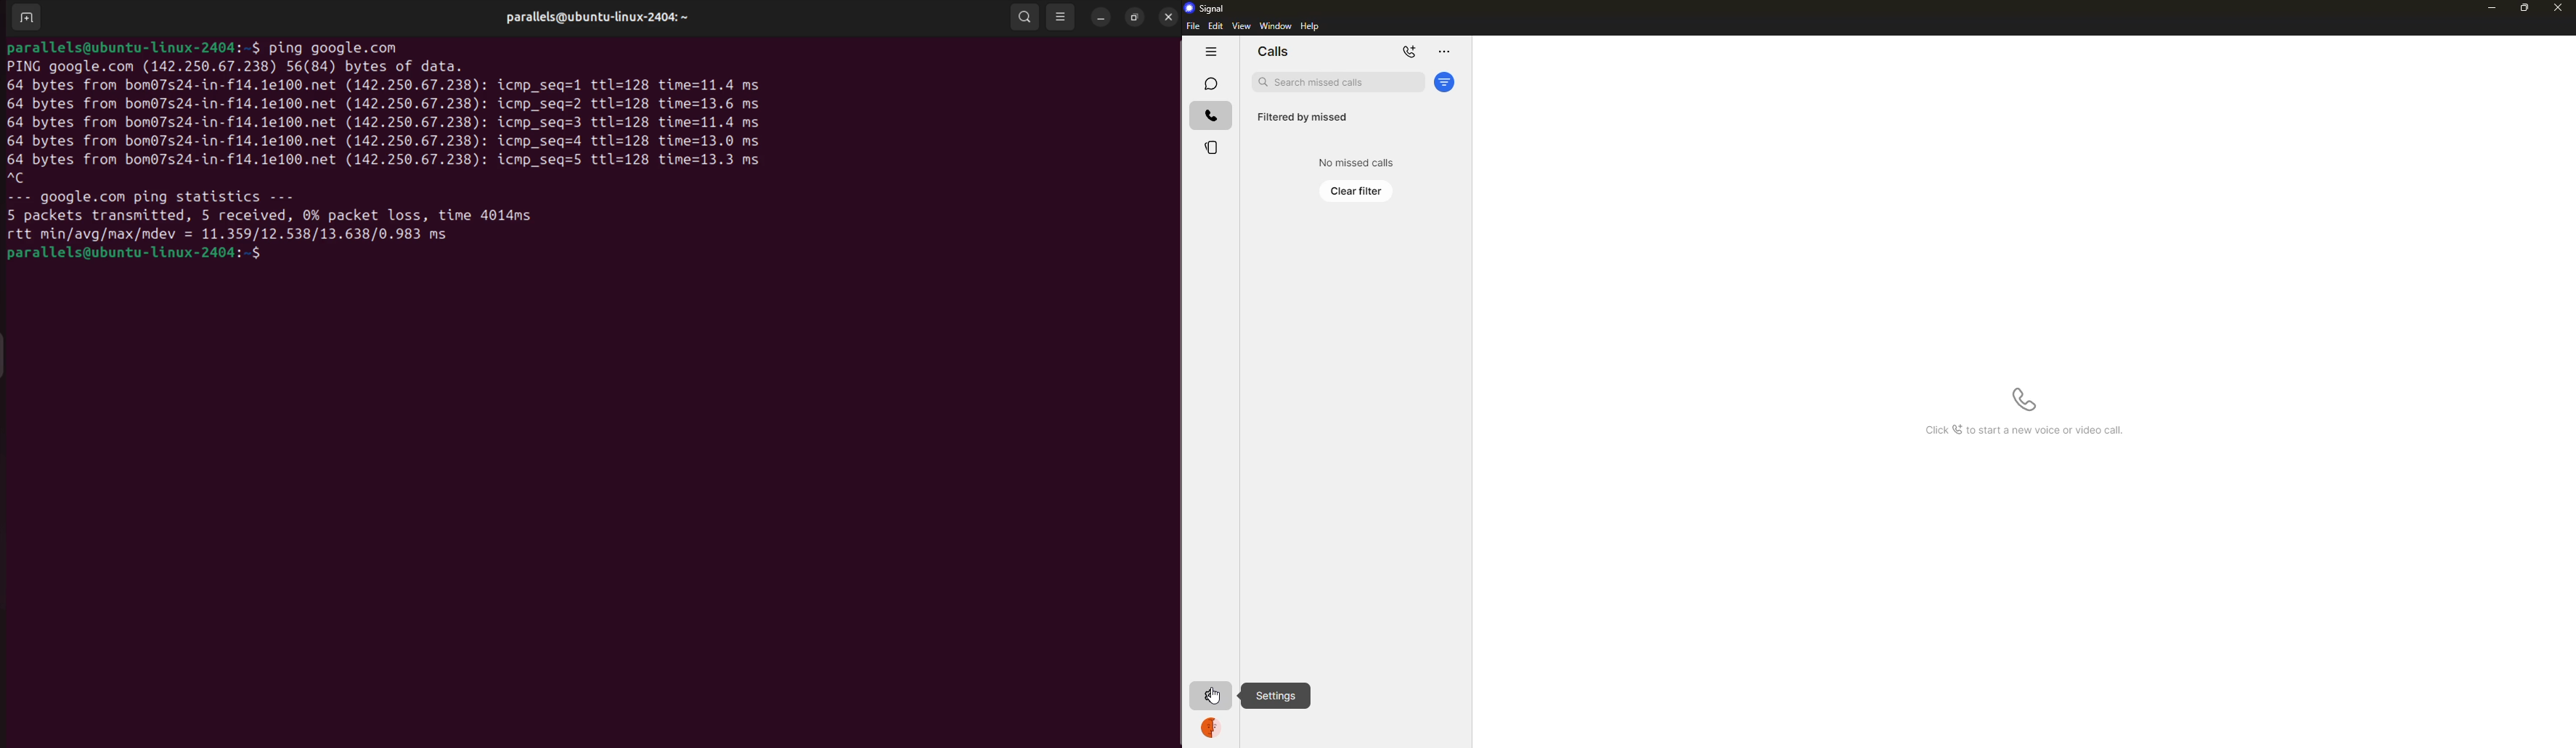 The height and width of the screenshot is (756, 2576). I want to click on c, so click(16, 179).